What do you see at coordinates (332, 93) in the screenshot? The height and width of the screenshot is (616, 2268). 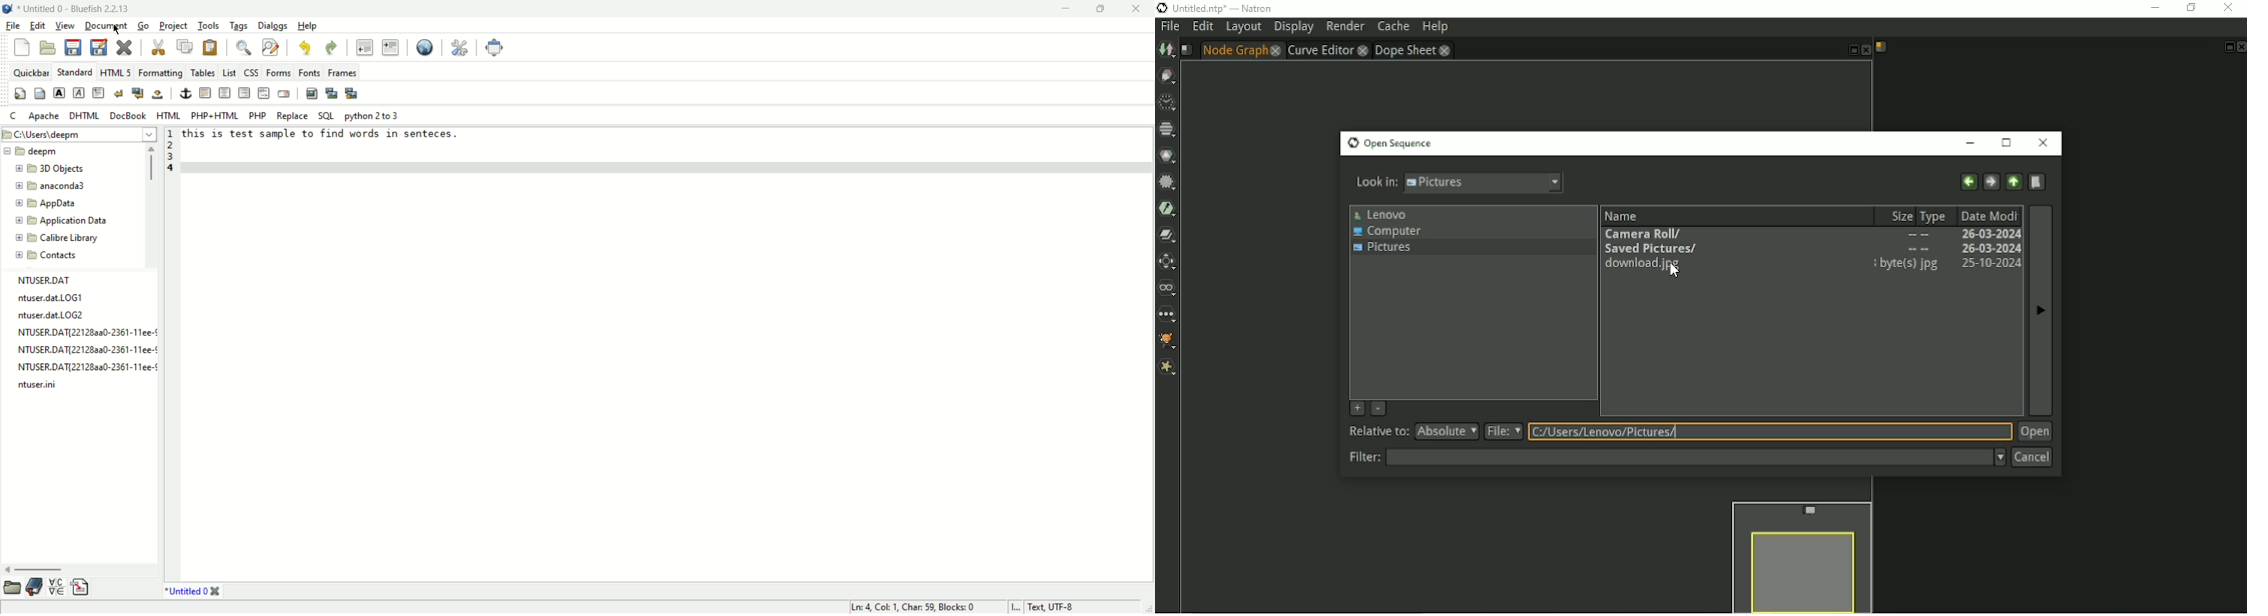 I see `insert thumbnail` at bounding box center [332, 93].